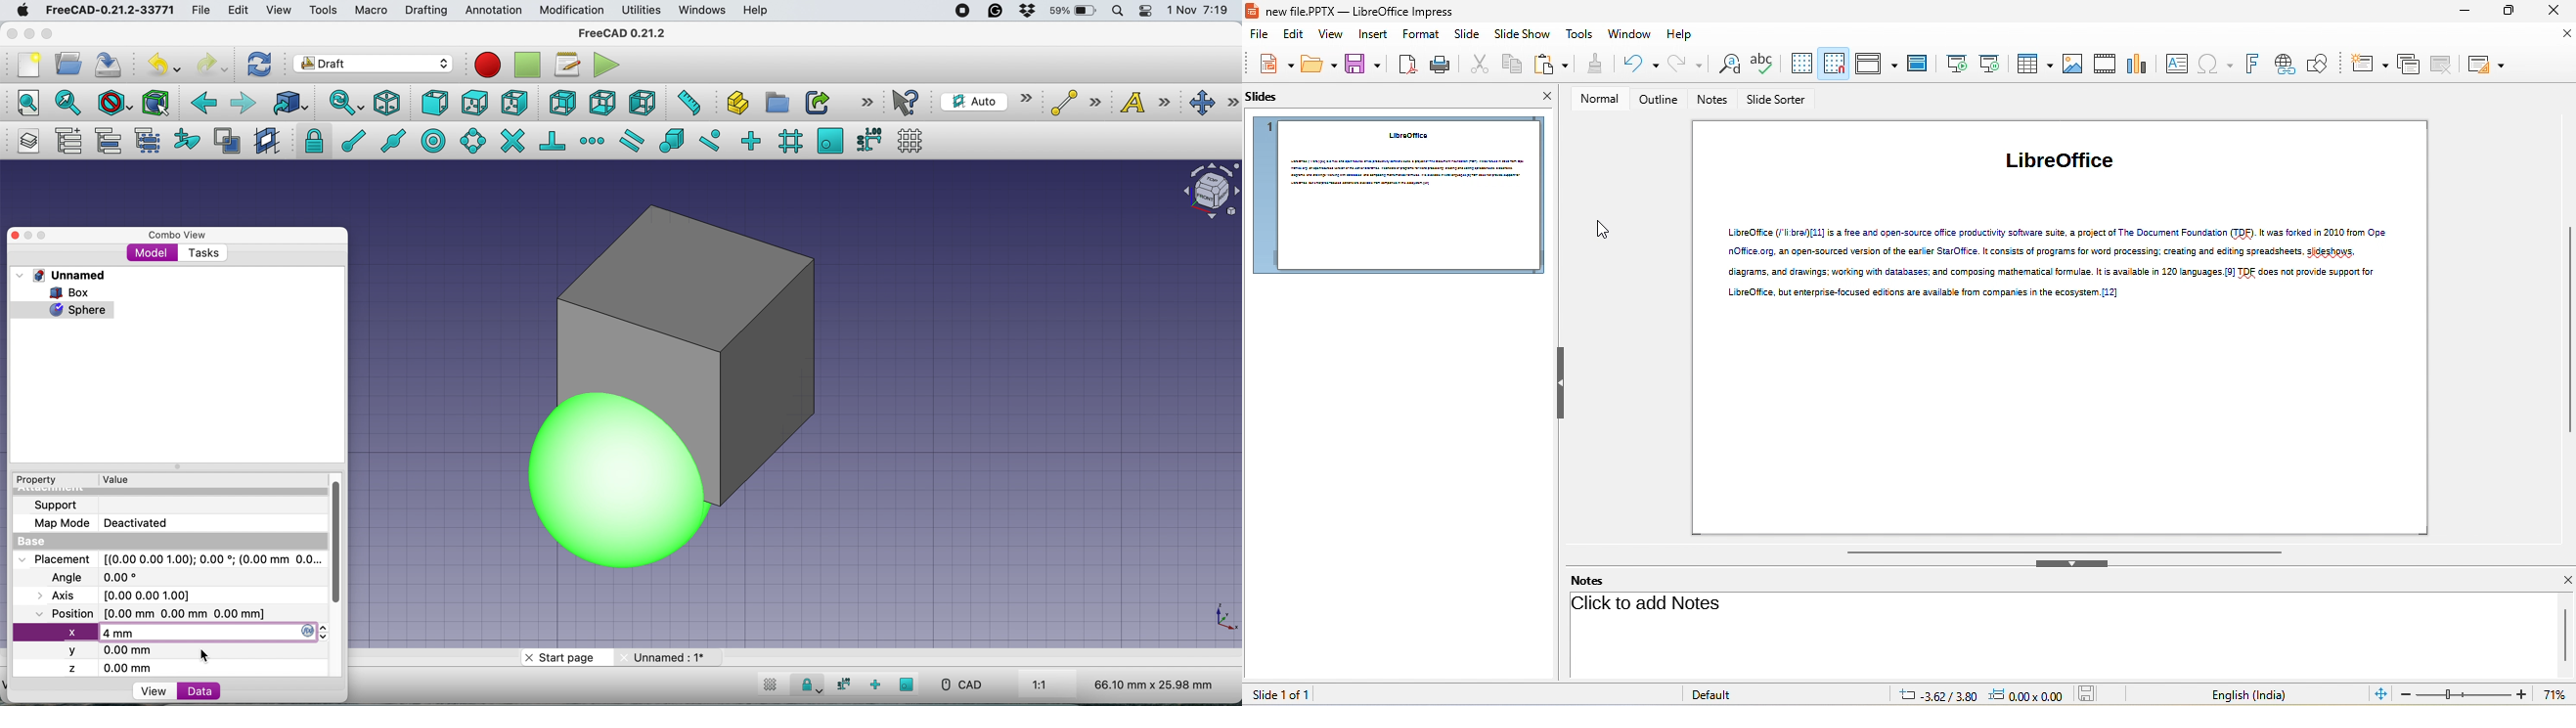 This screenshot has width=2576, height=728. Describe the element at coordinates (1352, 12) in the screenshot. I see `new file.PPTX — LibreOffice Impress` at that location.